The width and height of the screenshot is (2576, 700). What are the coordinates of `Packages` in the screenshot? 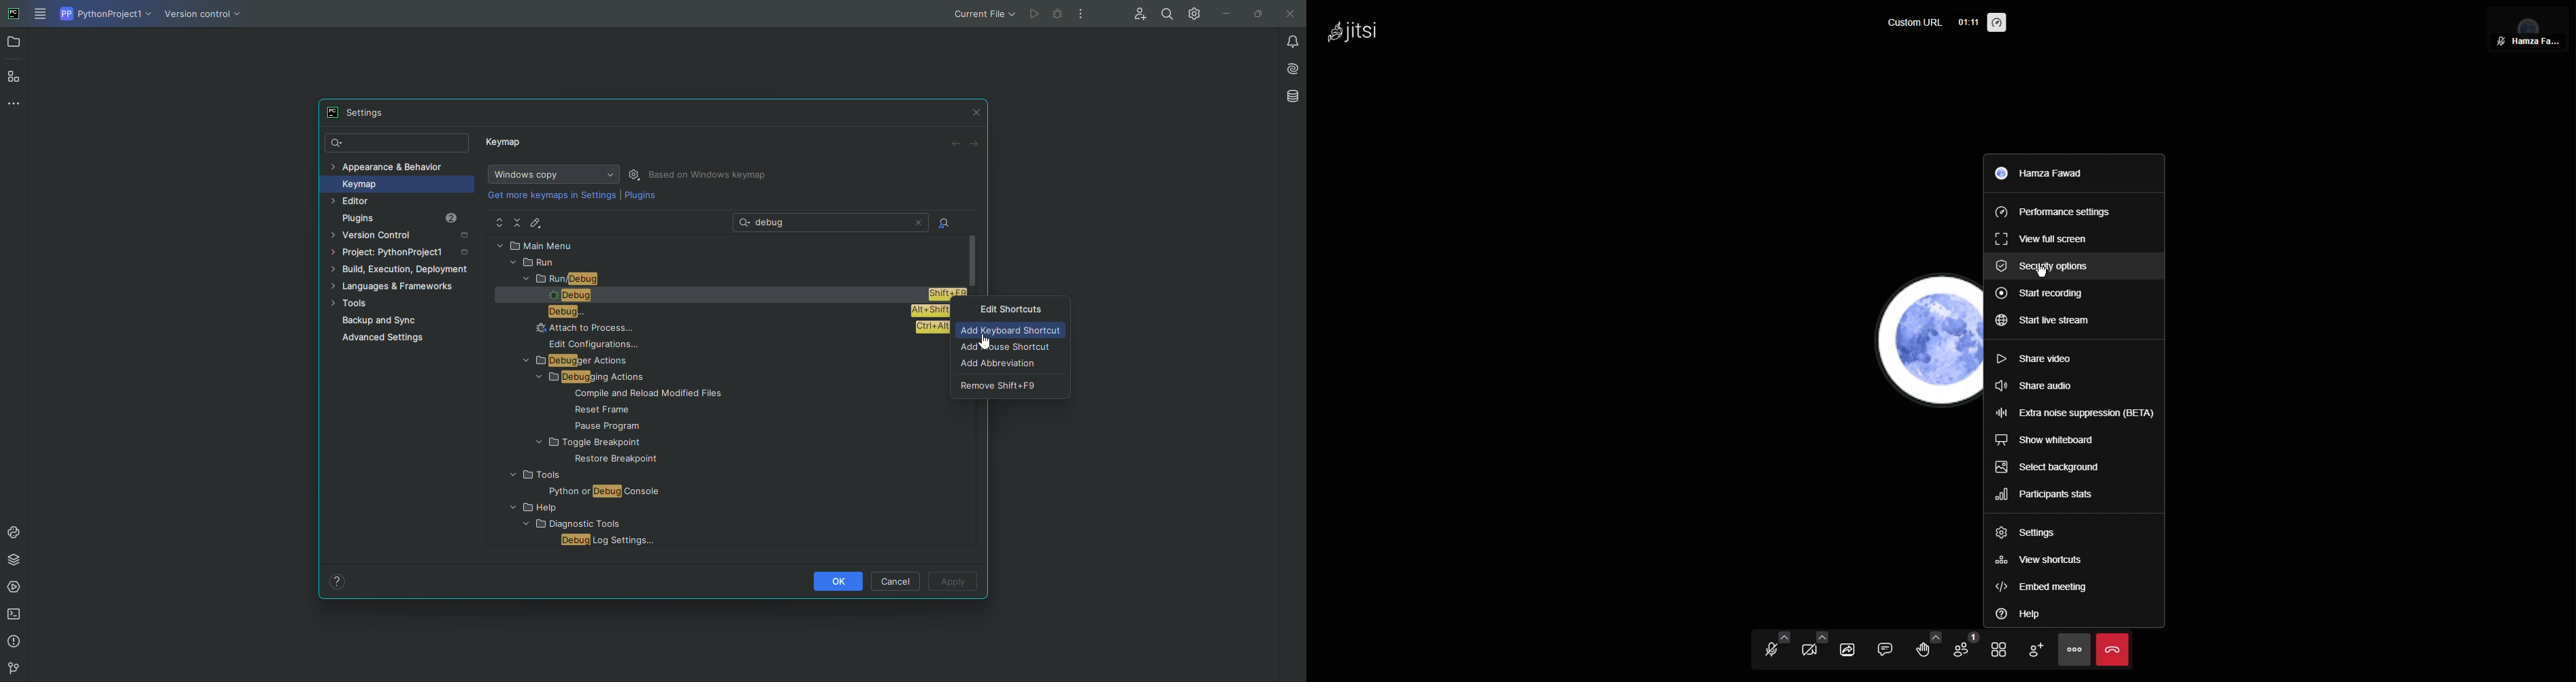 It's located at (17, 559).